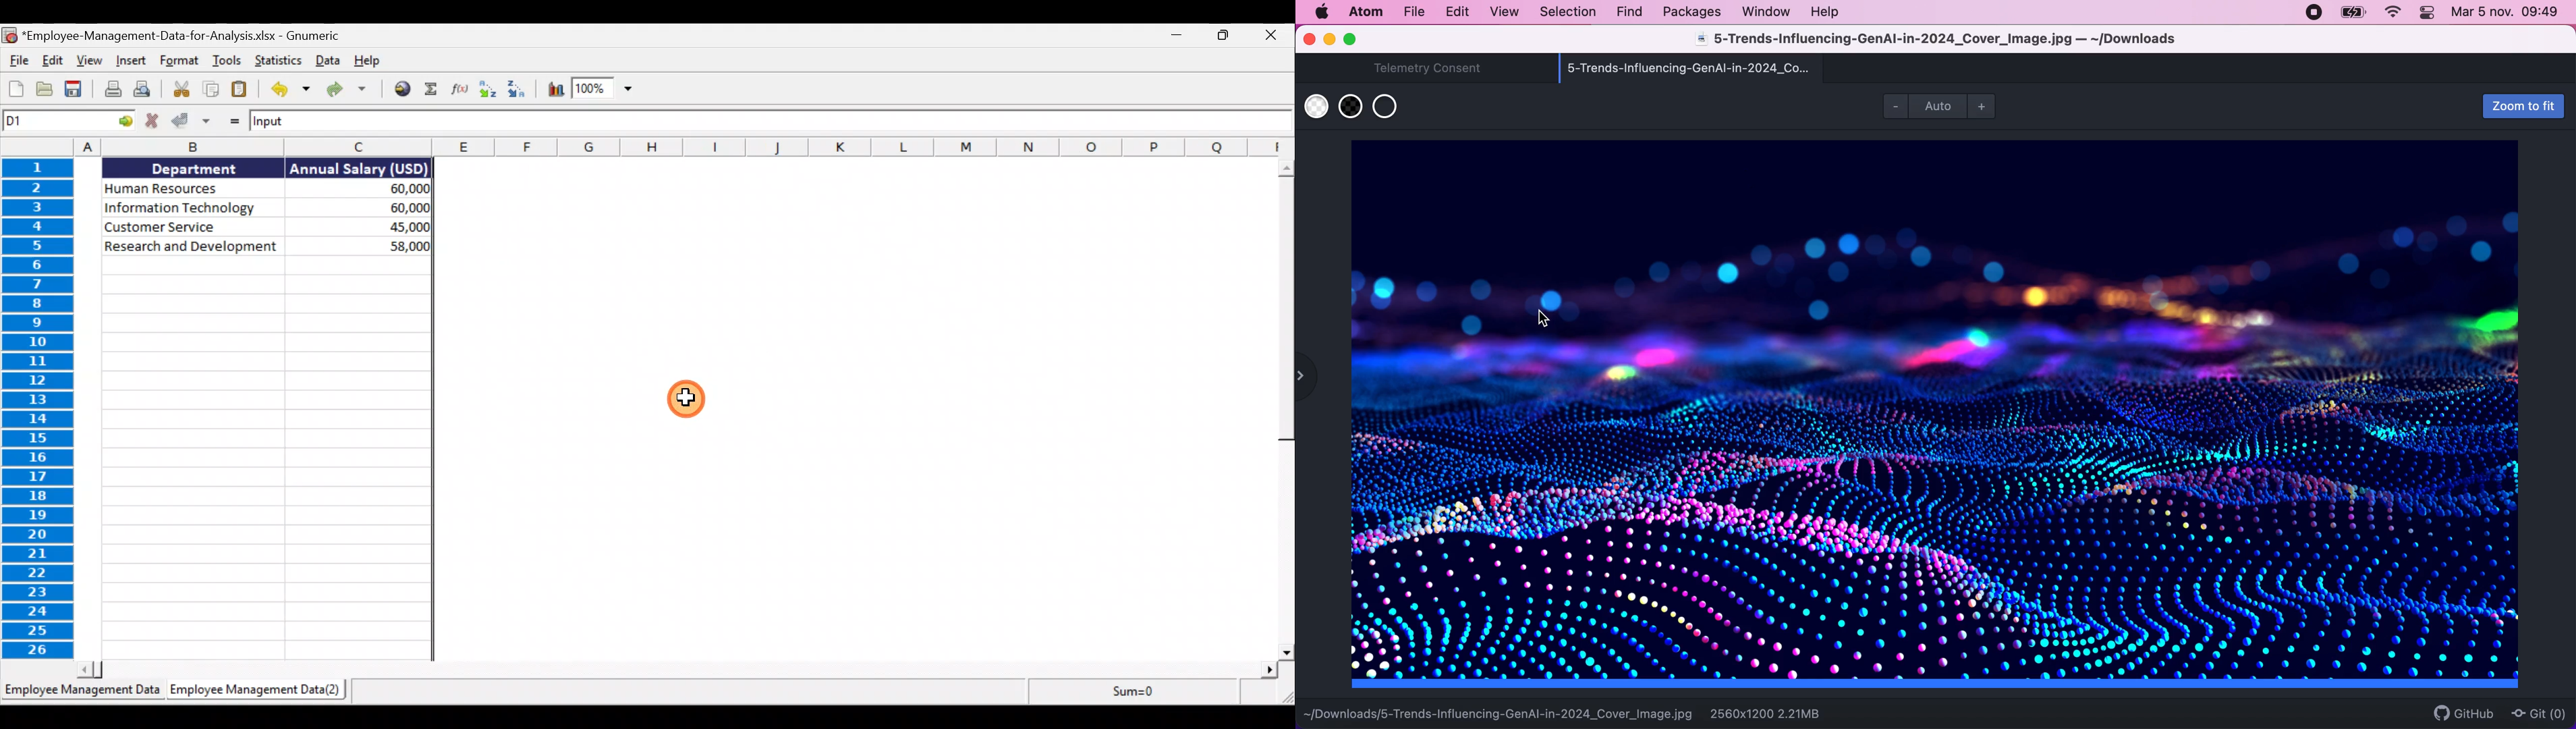  I want to click on Sort descending, so click(519, 90).